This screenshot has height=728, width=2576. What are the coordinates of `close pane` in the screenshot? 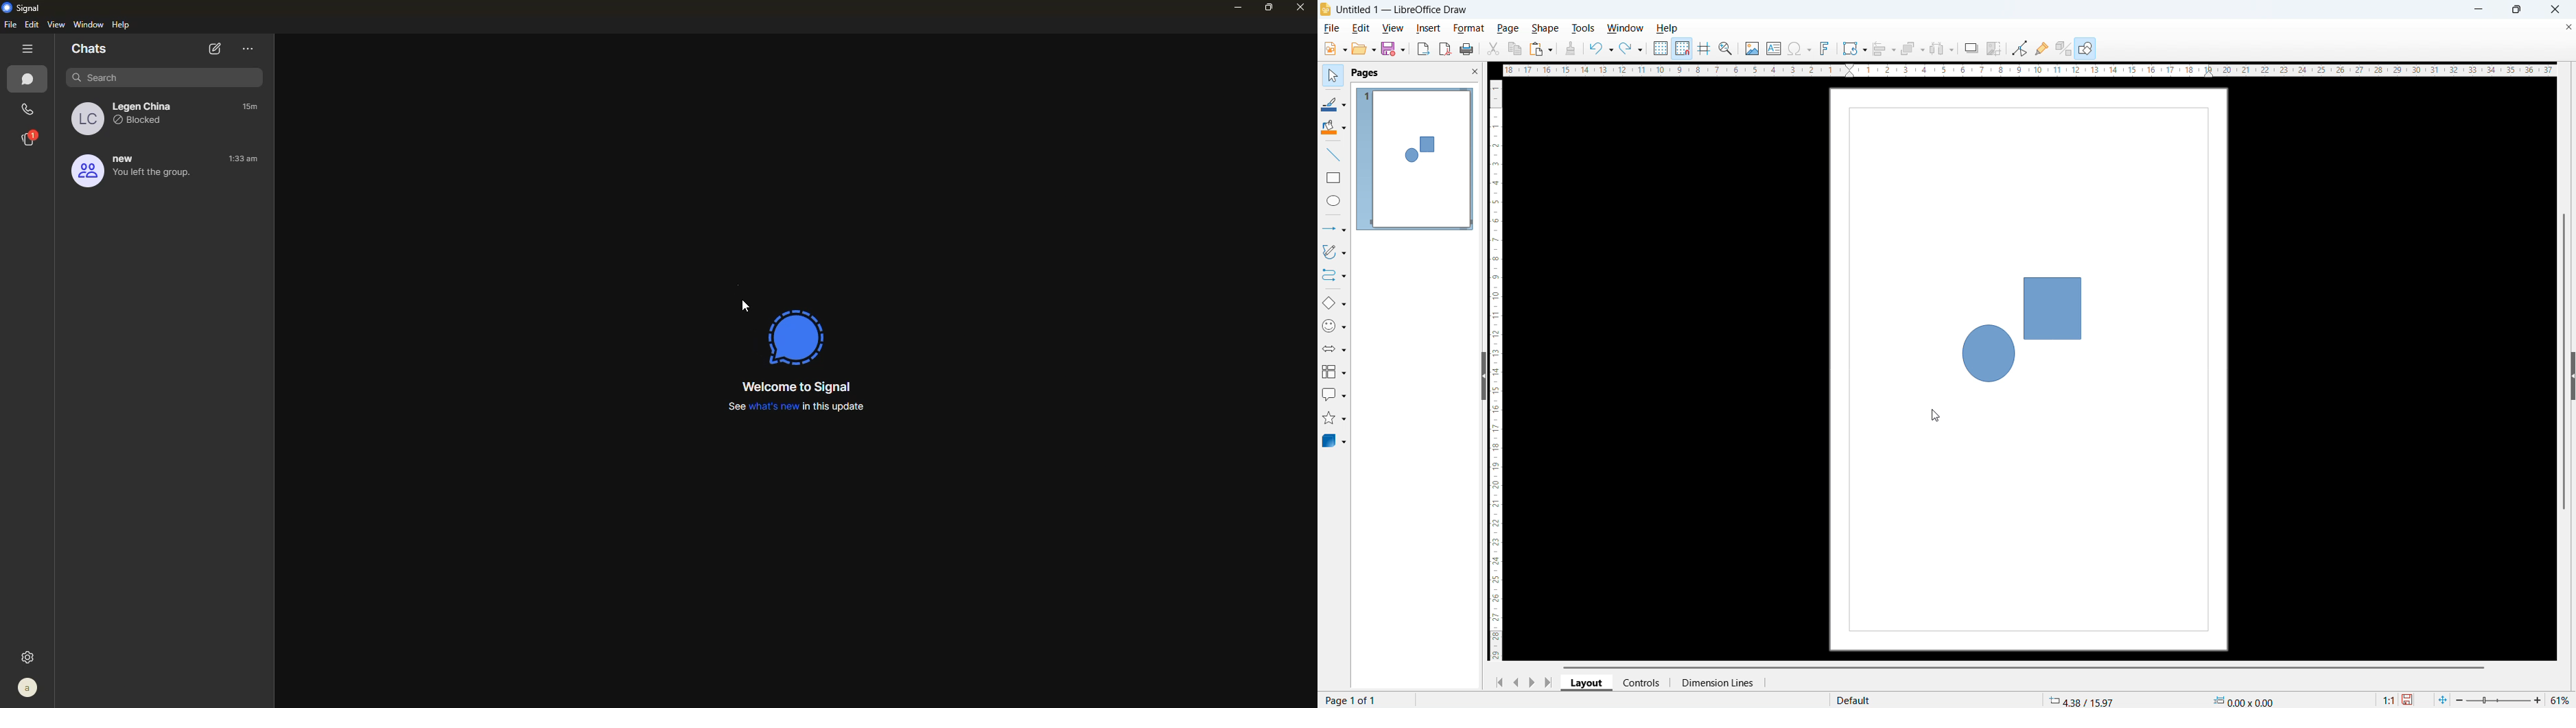 It's located at (1474, 72).